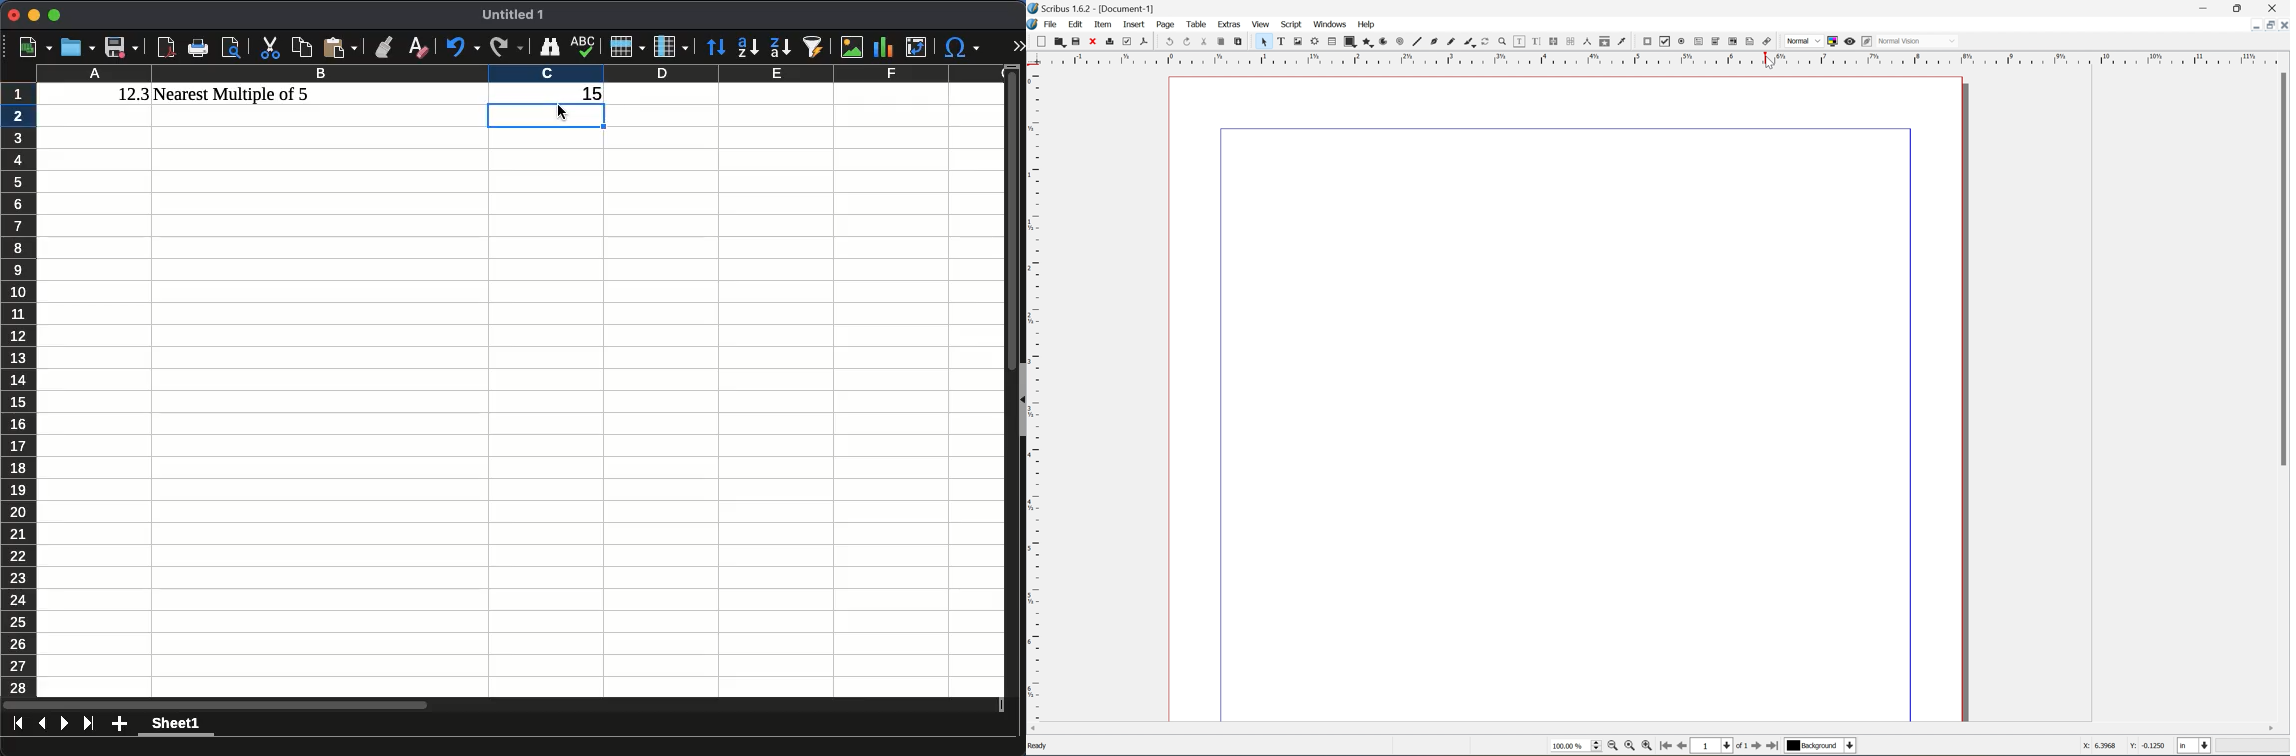  I want to click on zoom in, so click(1651, 748).